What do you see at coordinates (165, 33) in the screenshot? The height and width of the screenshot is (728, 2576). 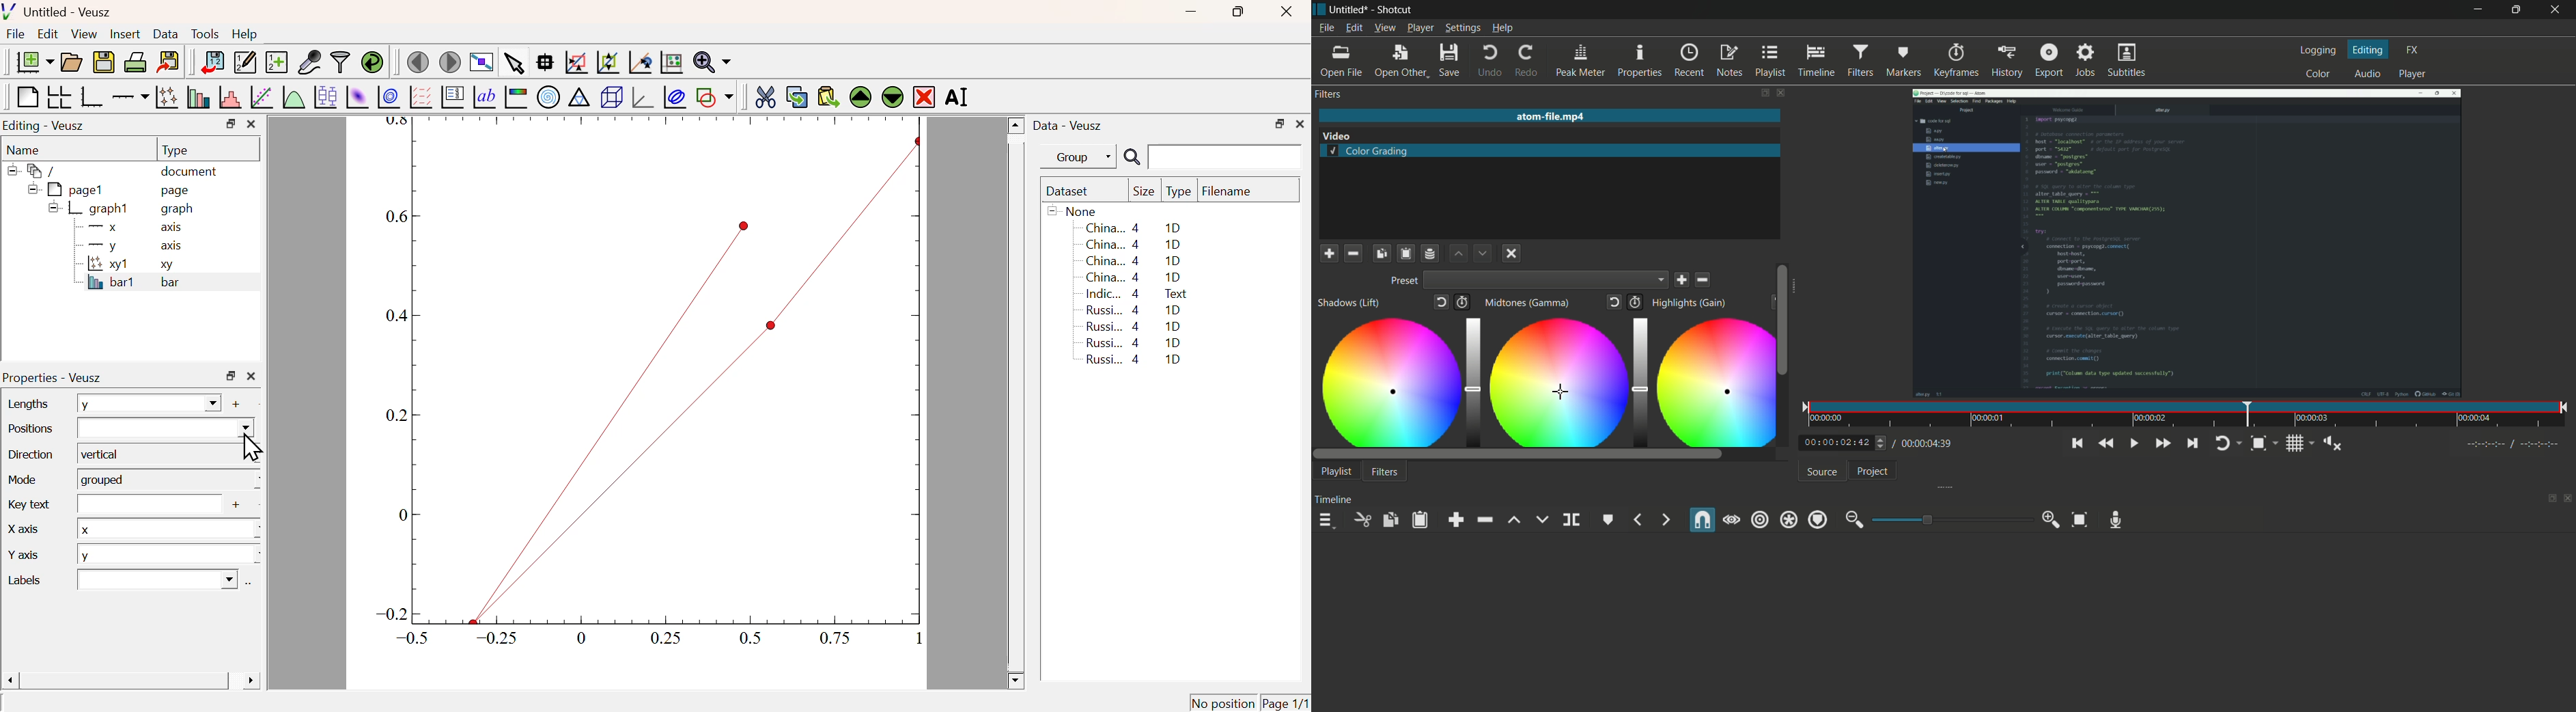 I see `Data` at bounding box center [165, 33].